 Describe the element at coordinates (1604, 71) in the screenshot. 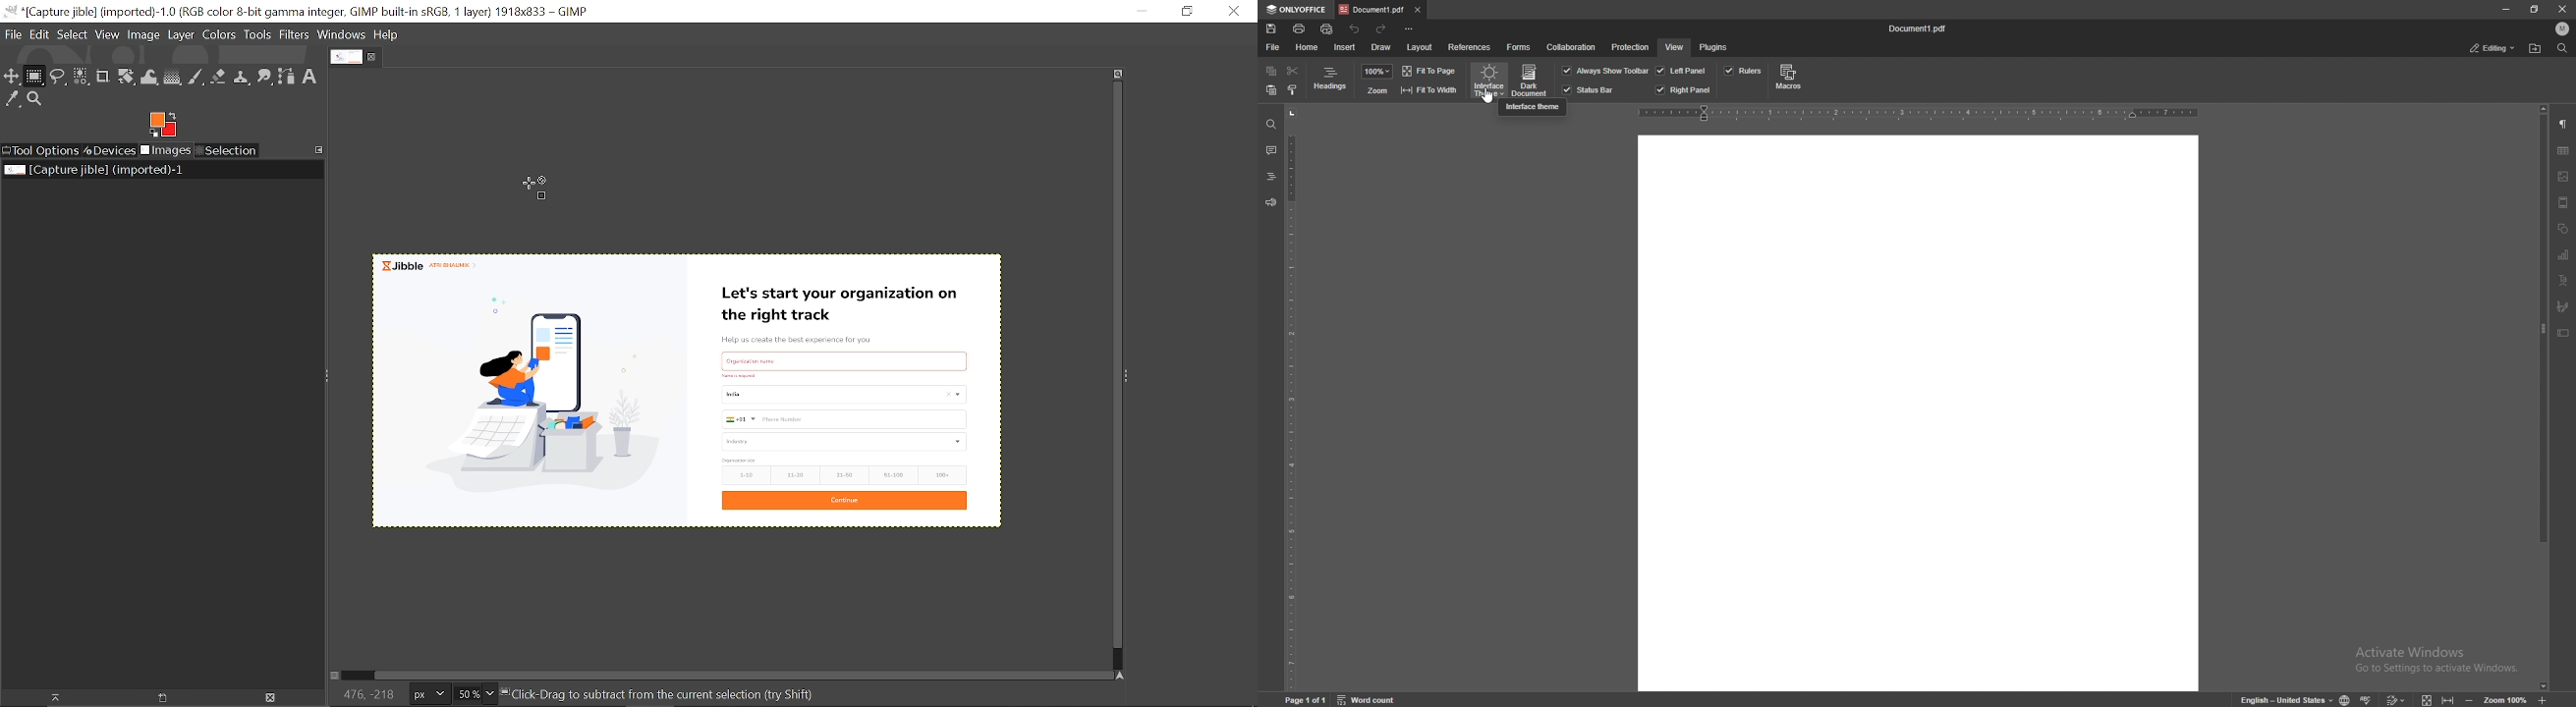

I see `always show toolbar` at that location.